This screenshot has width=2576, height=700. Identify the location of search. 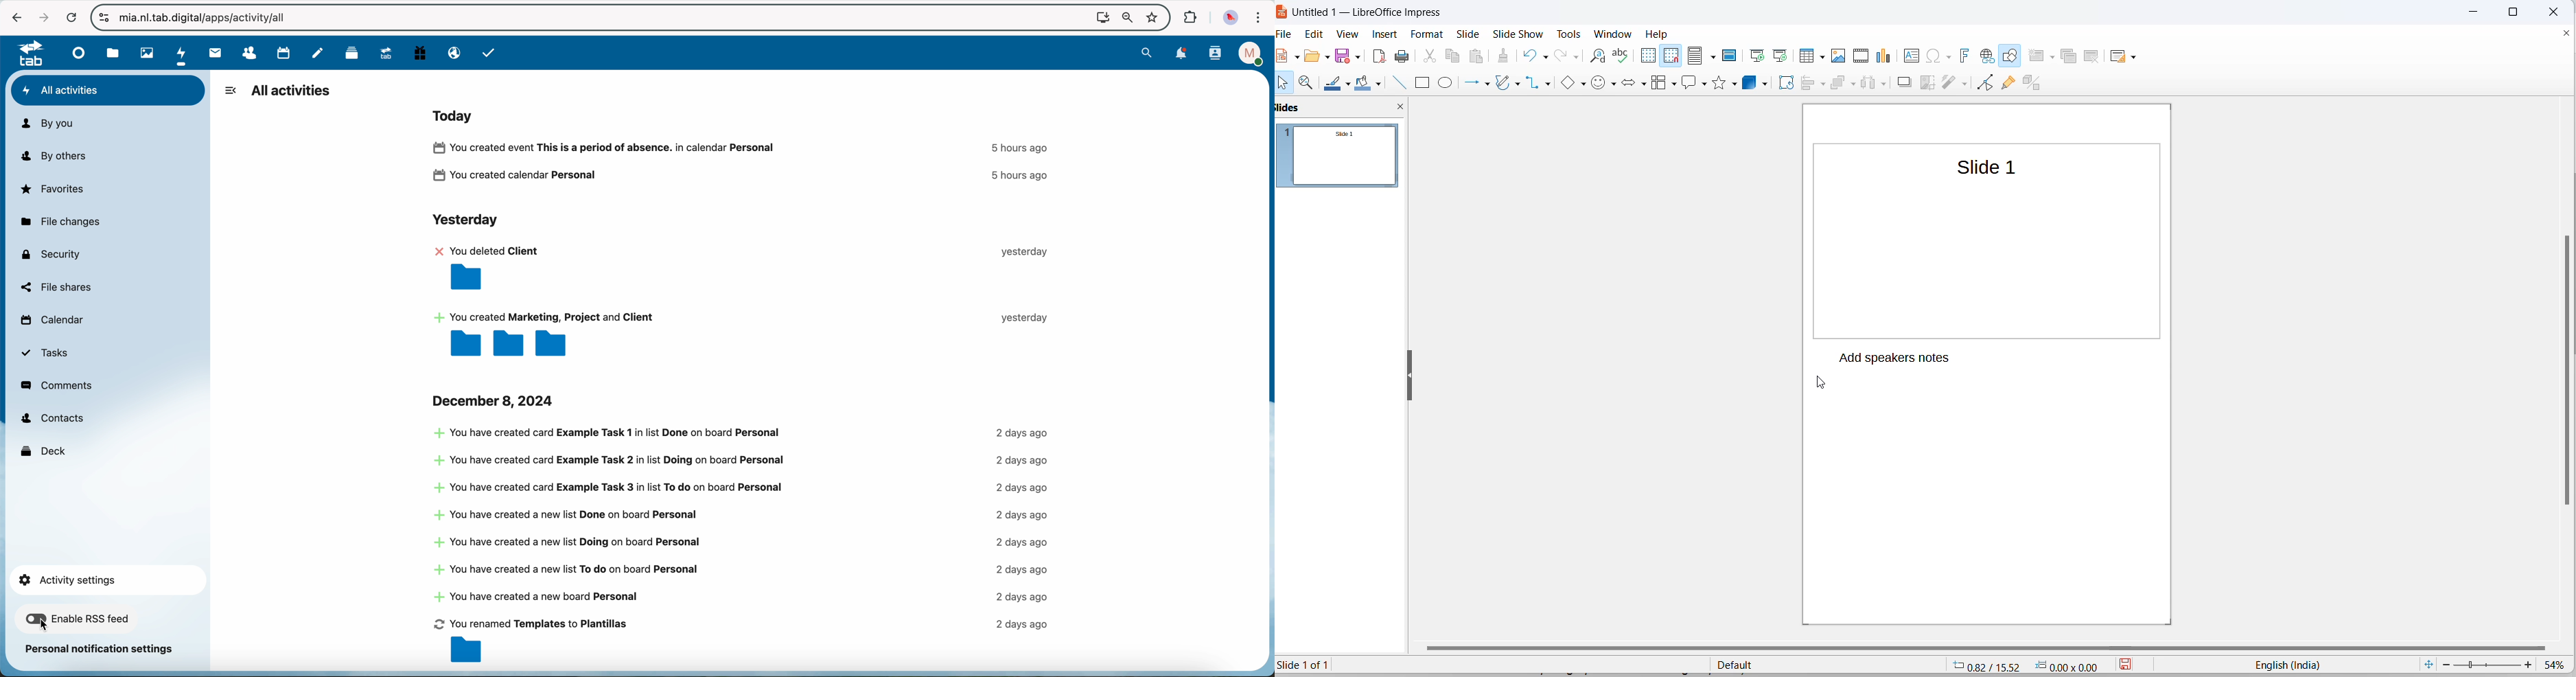
(1146, 52).